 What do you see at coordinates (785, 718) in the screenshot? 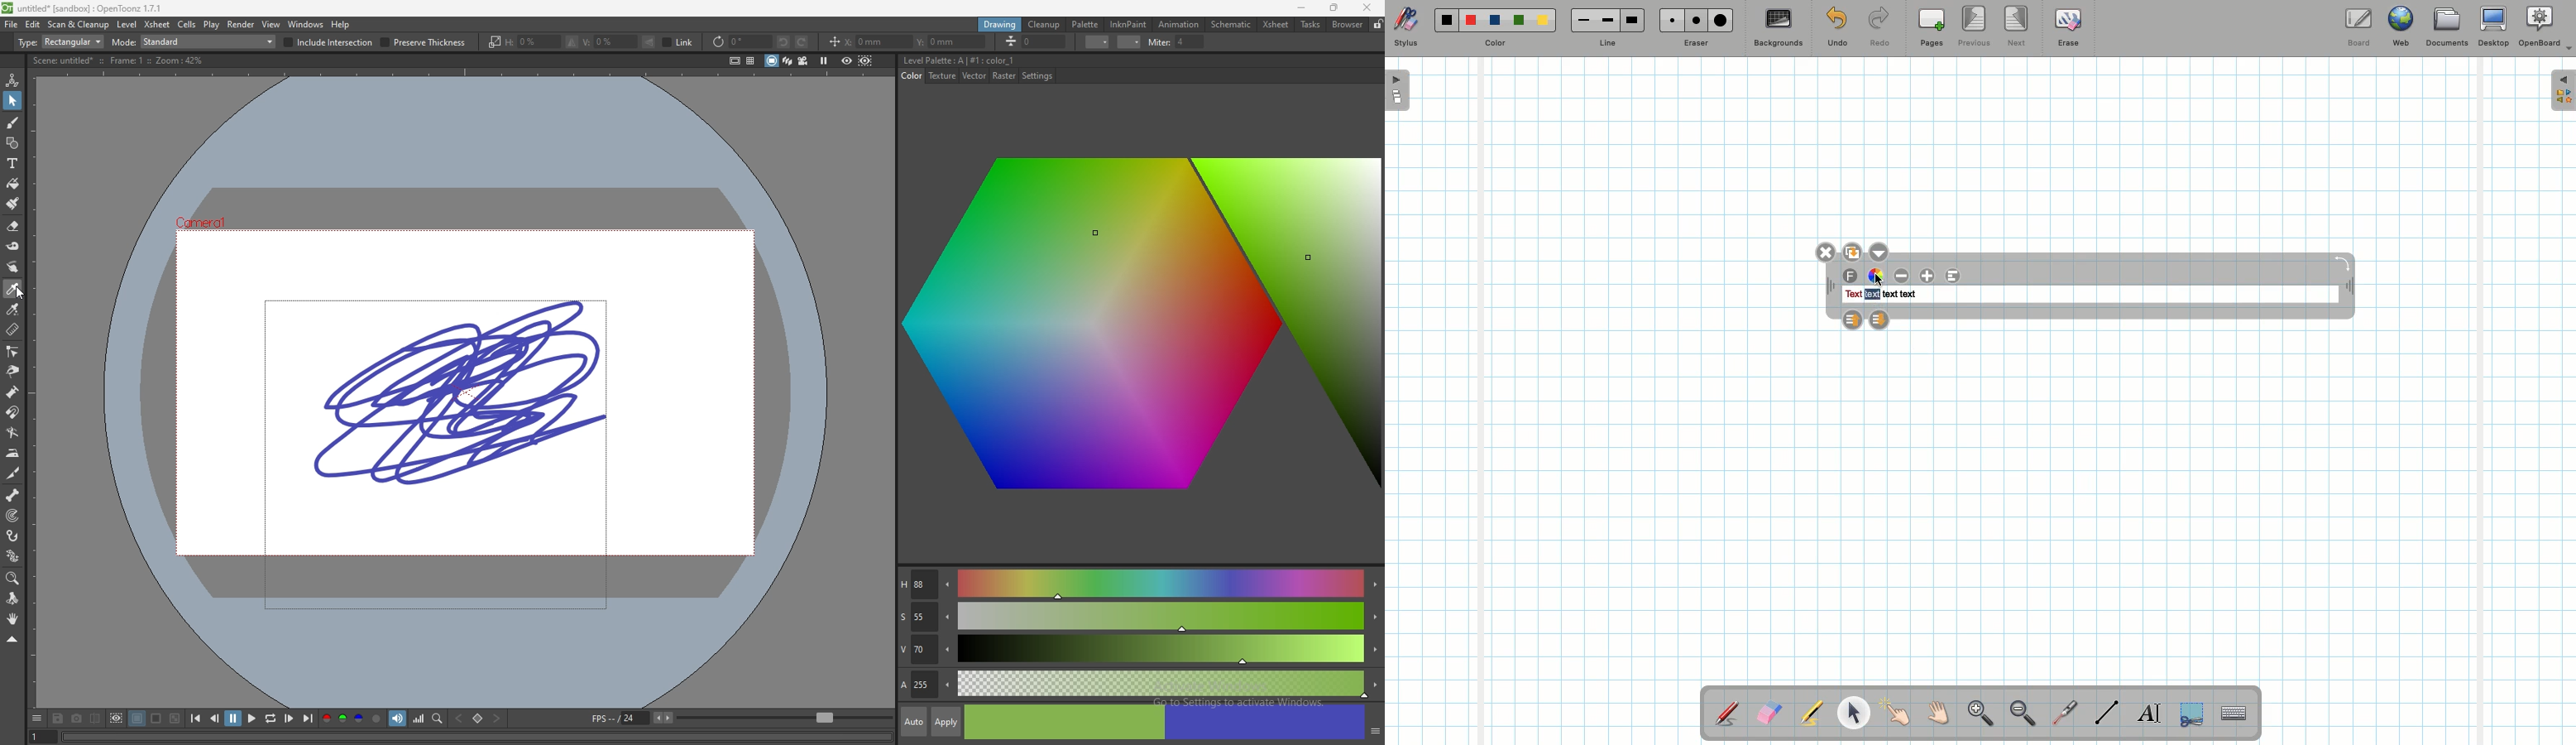
I see `zoom` at bounding box center [785, 718].